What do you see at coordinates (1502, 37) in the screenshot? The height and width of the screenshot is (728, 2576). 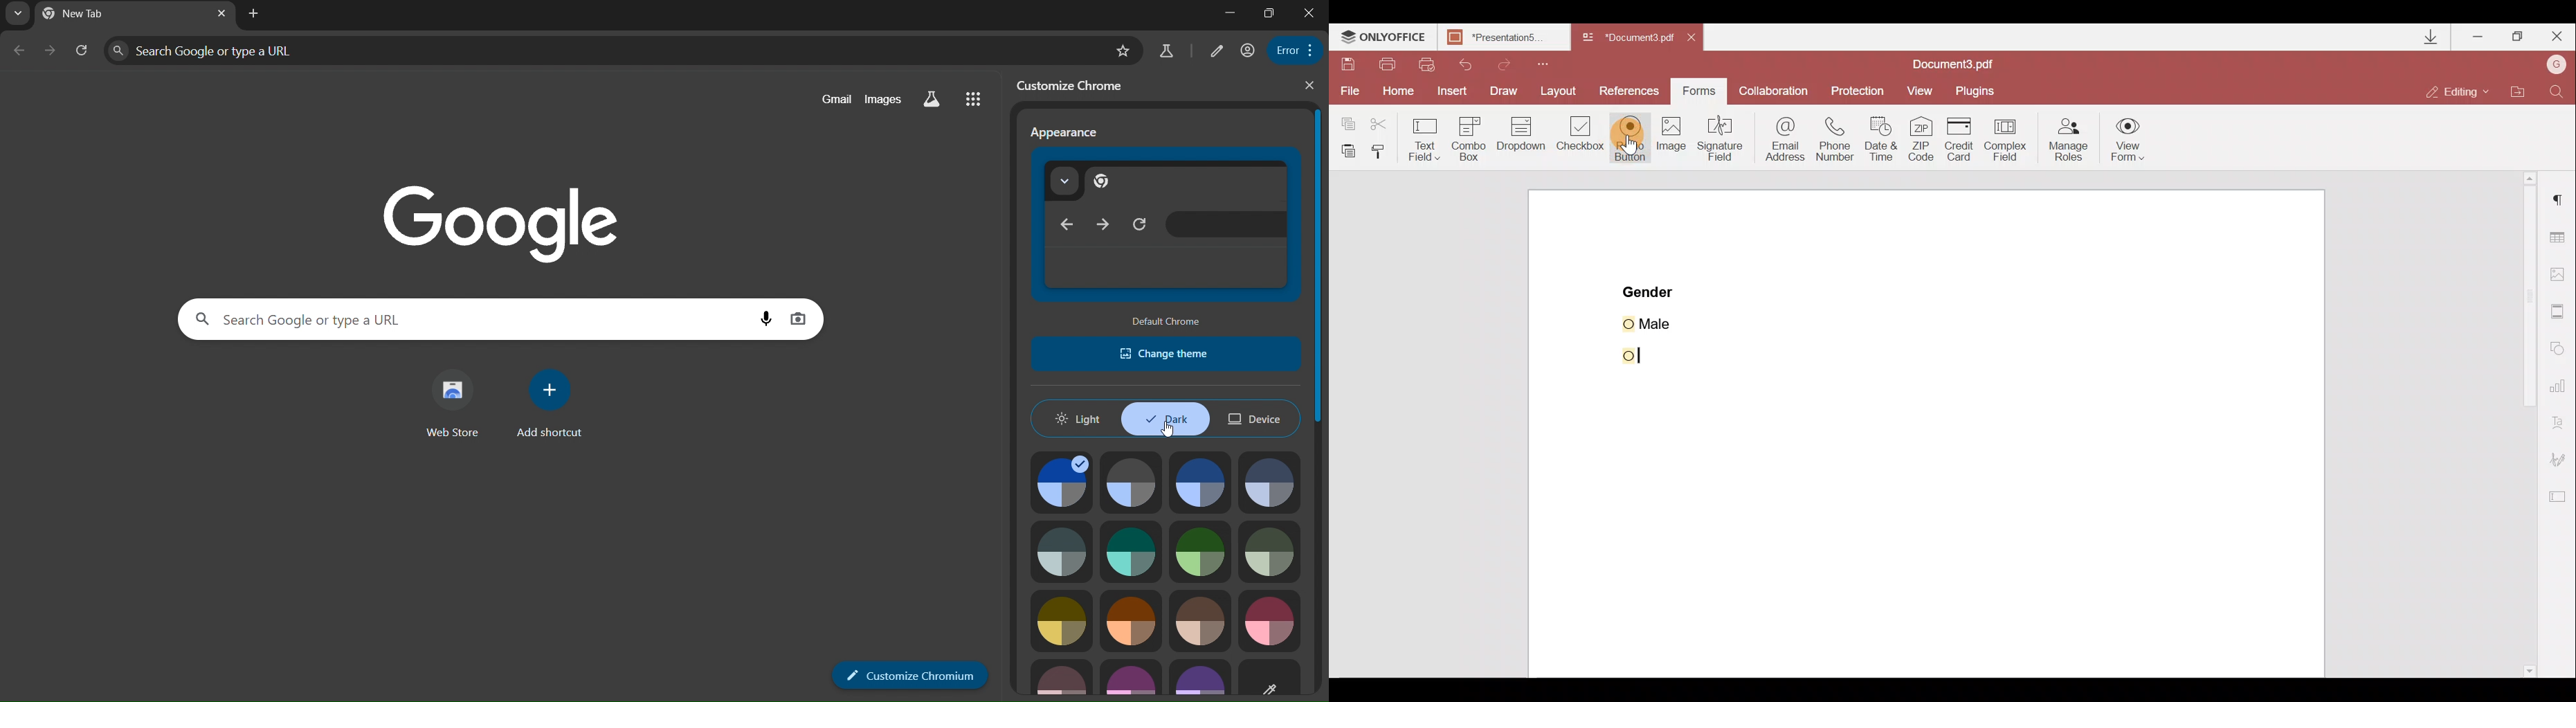 I see `Document name` at bounding box center [1502, 37].